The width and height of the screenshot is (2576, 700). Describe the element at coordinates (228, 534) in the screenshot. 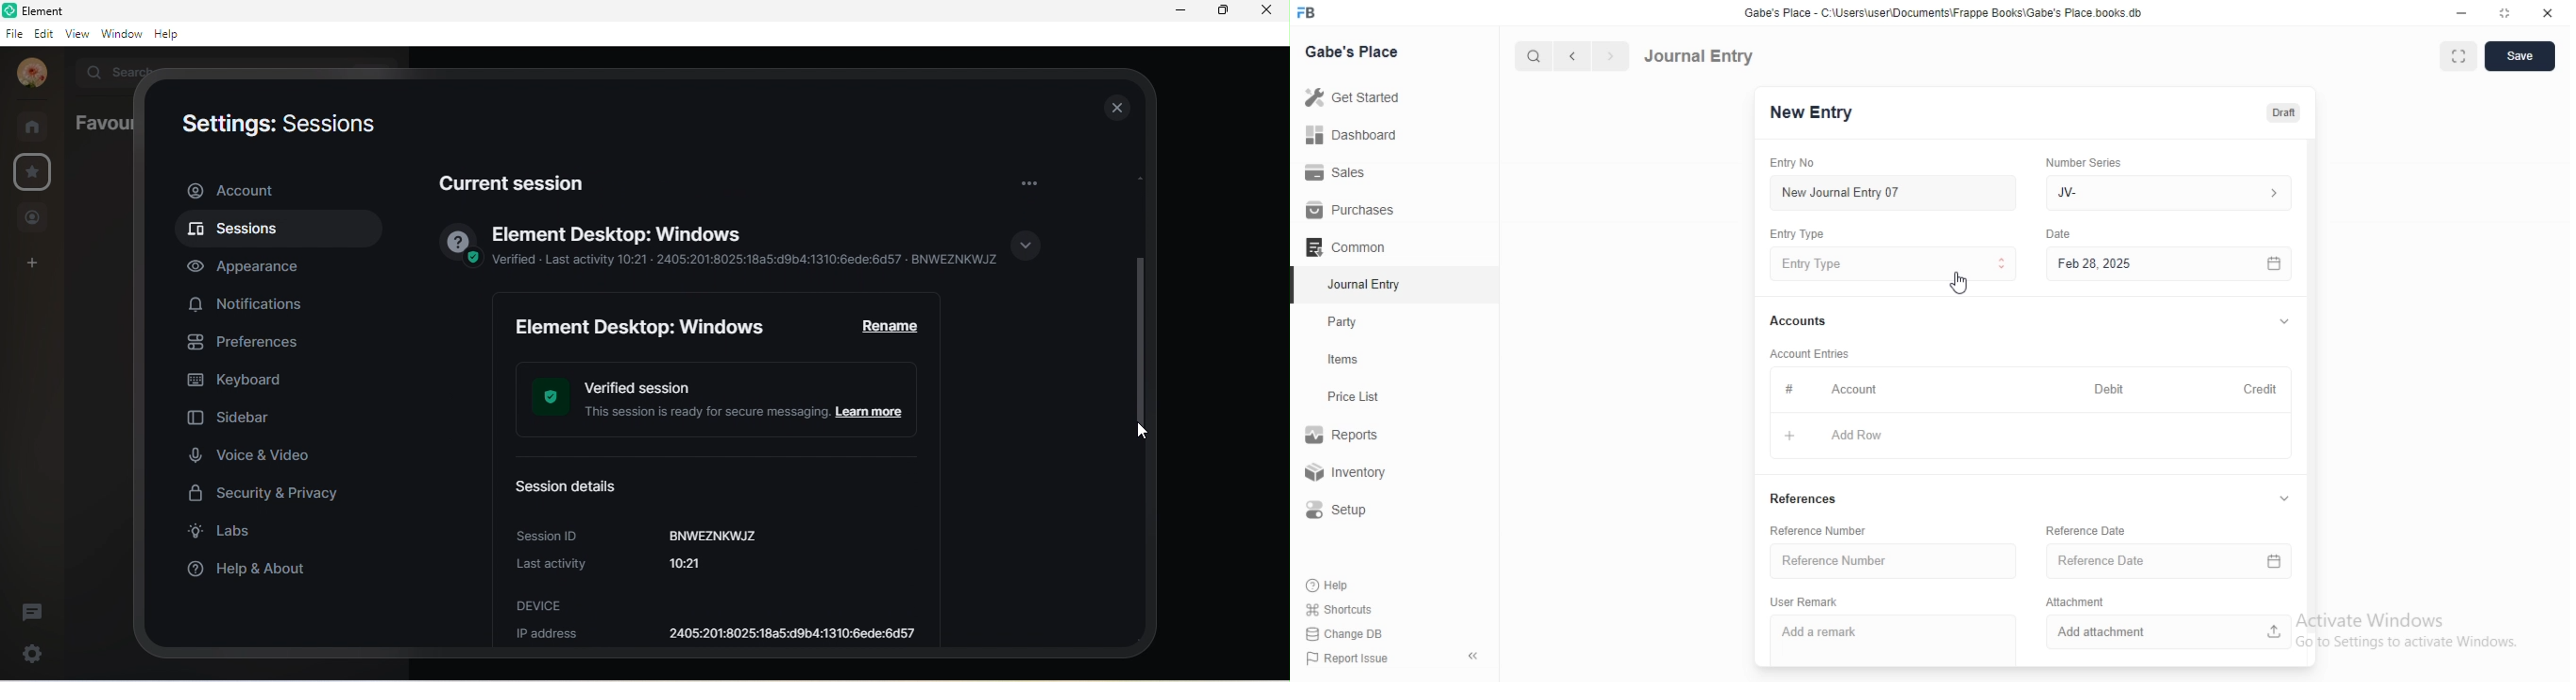

I see `labs` at that location.